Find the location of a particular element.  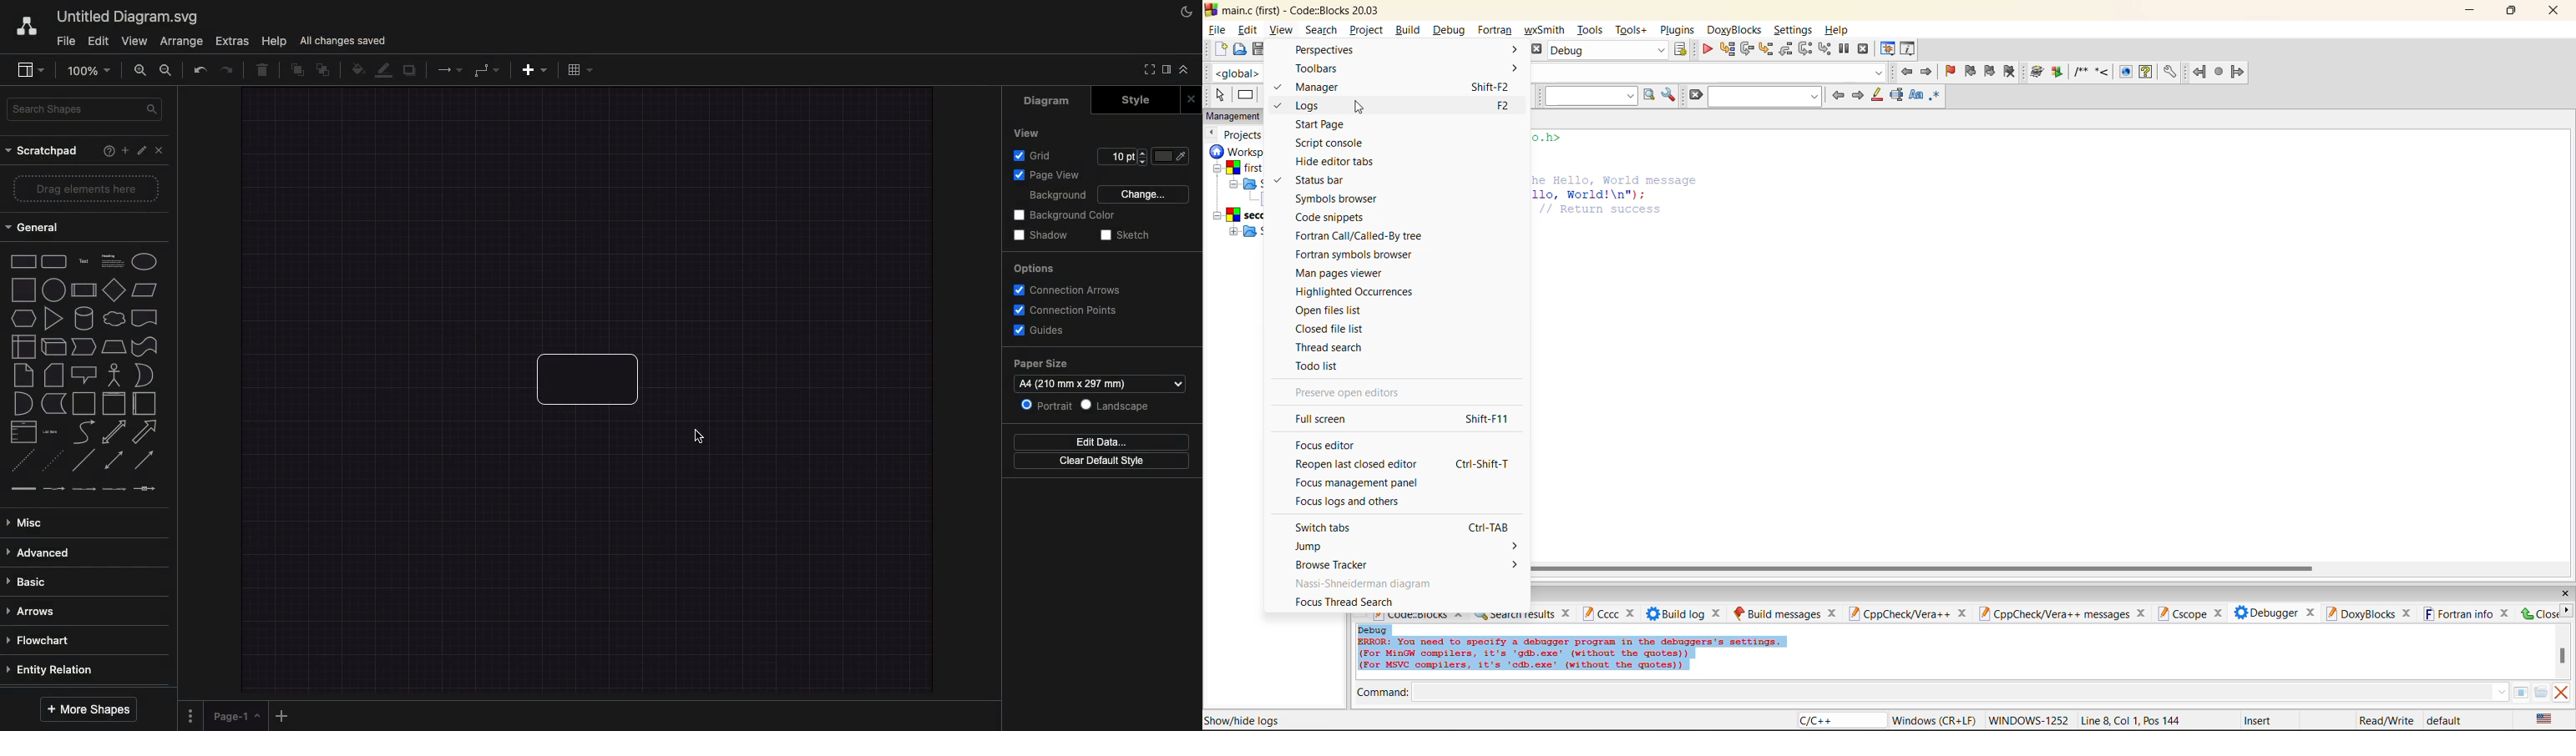

close is located at coordinates (2567, 592).